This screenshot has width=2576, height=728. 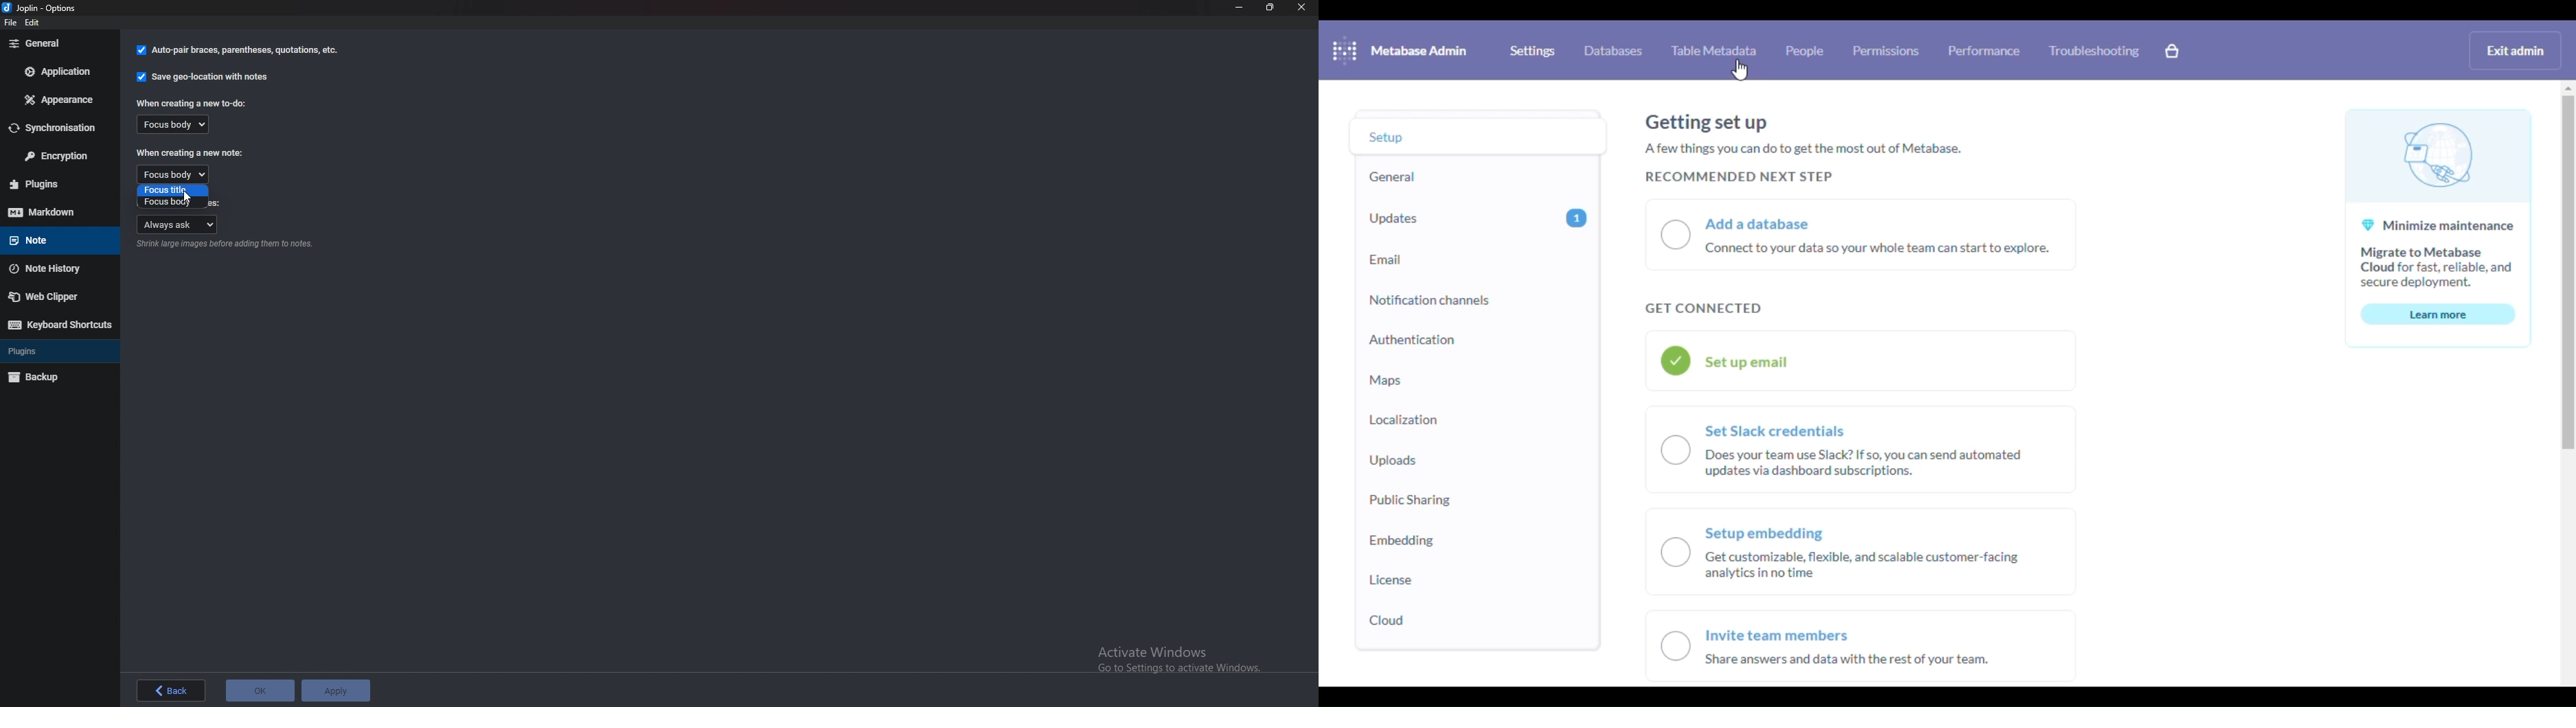 I want to click on maps, so click(x=1385, y=379).